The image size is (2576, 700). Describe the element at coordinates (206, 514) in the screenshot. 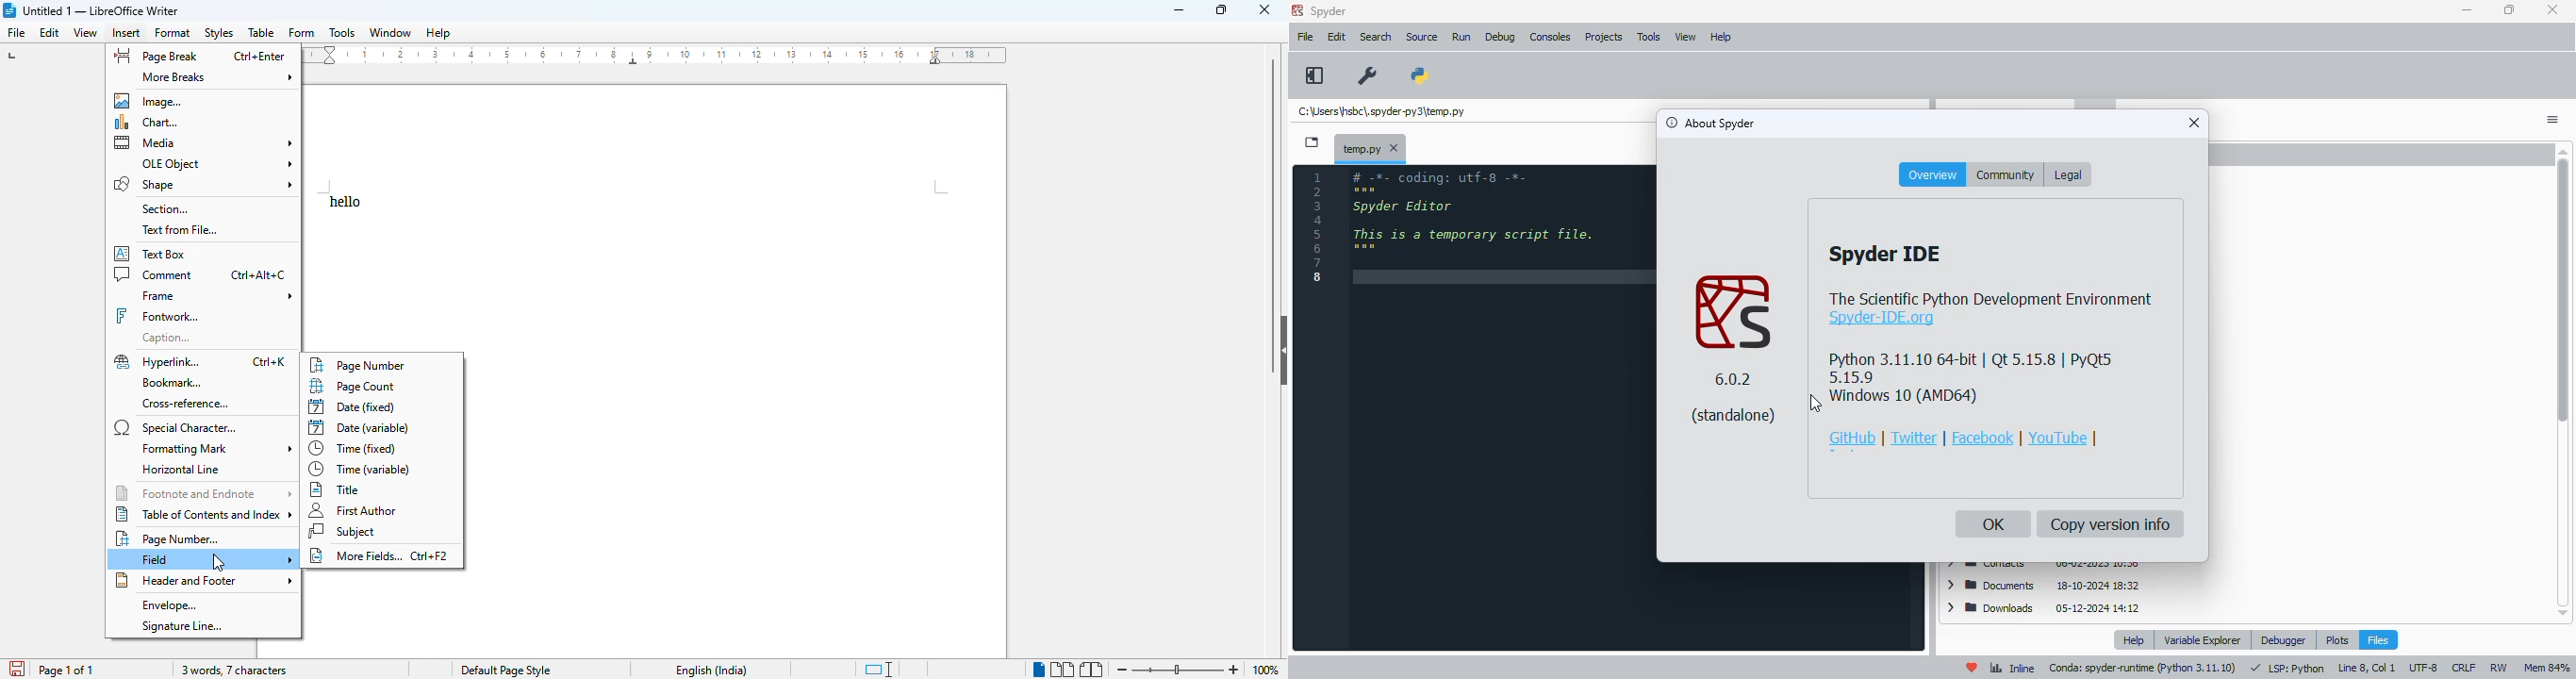

I see `table of contents and index` at that location.